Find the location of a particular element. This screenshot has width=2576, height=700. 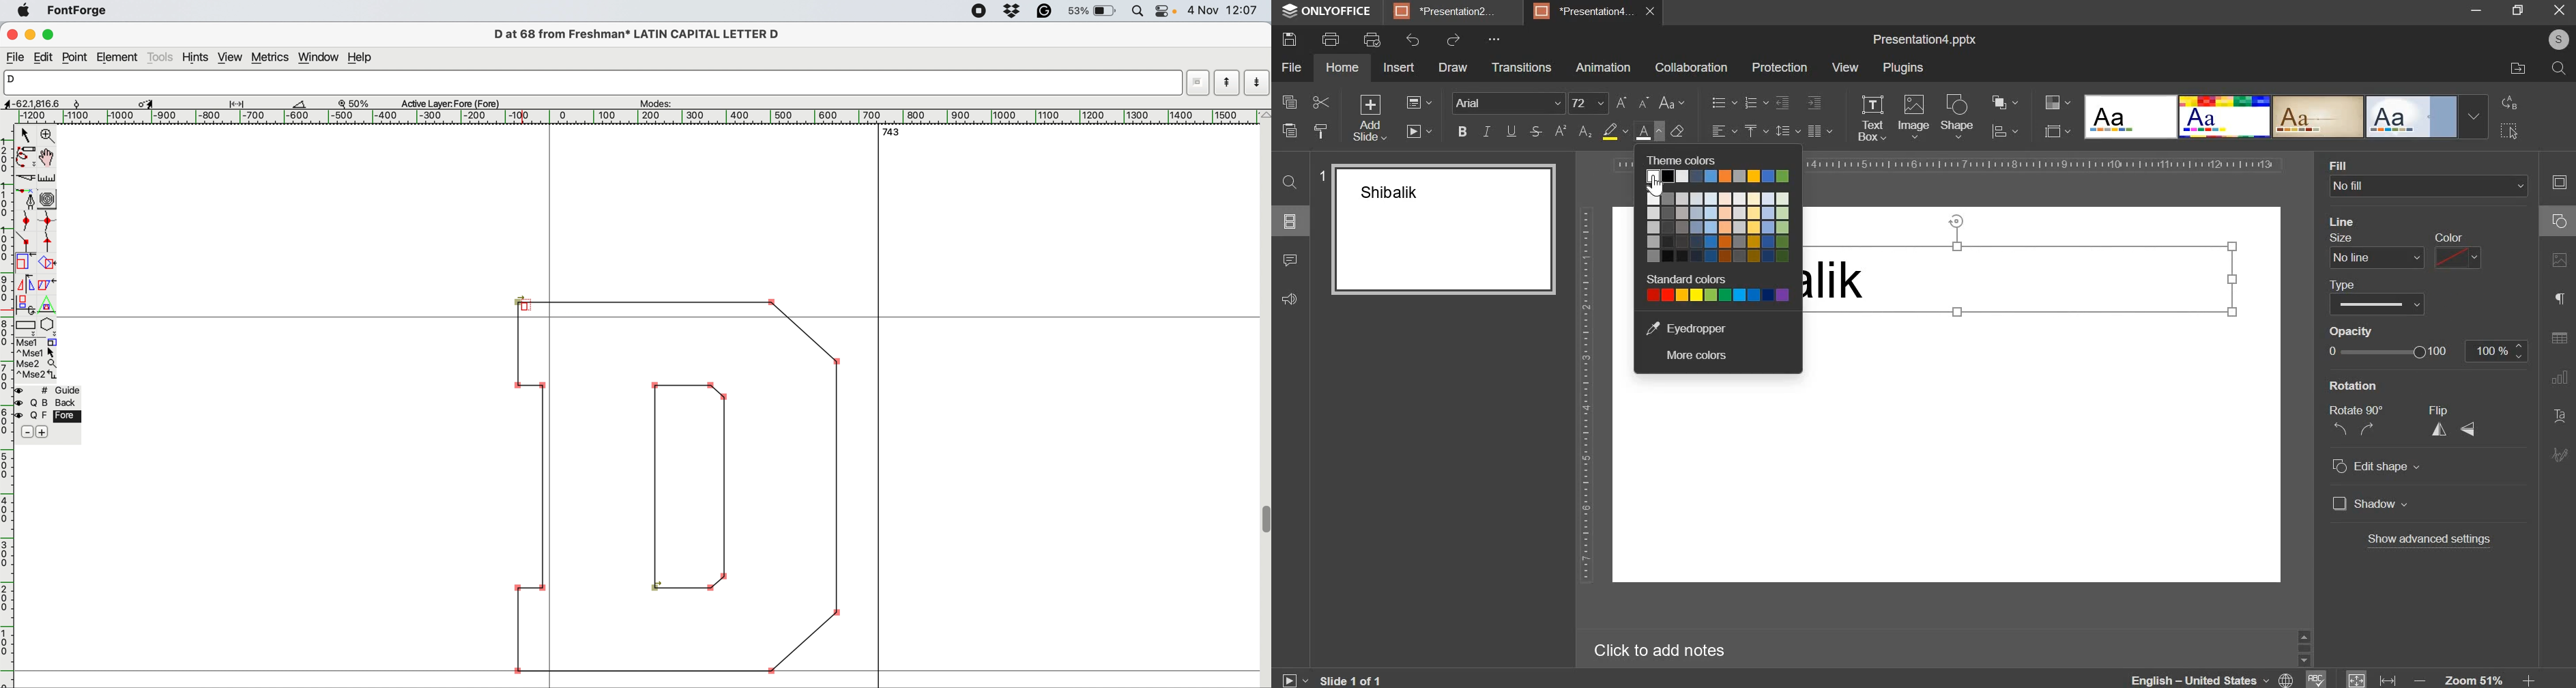

opacity slider is located at coordinates (2386, 352).